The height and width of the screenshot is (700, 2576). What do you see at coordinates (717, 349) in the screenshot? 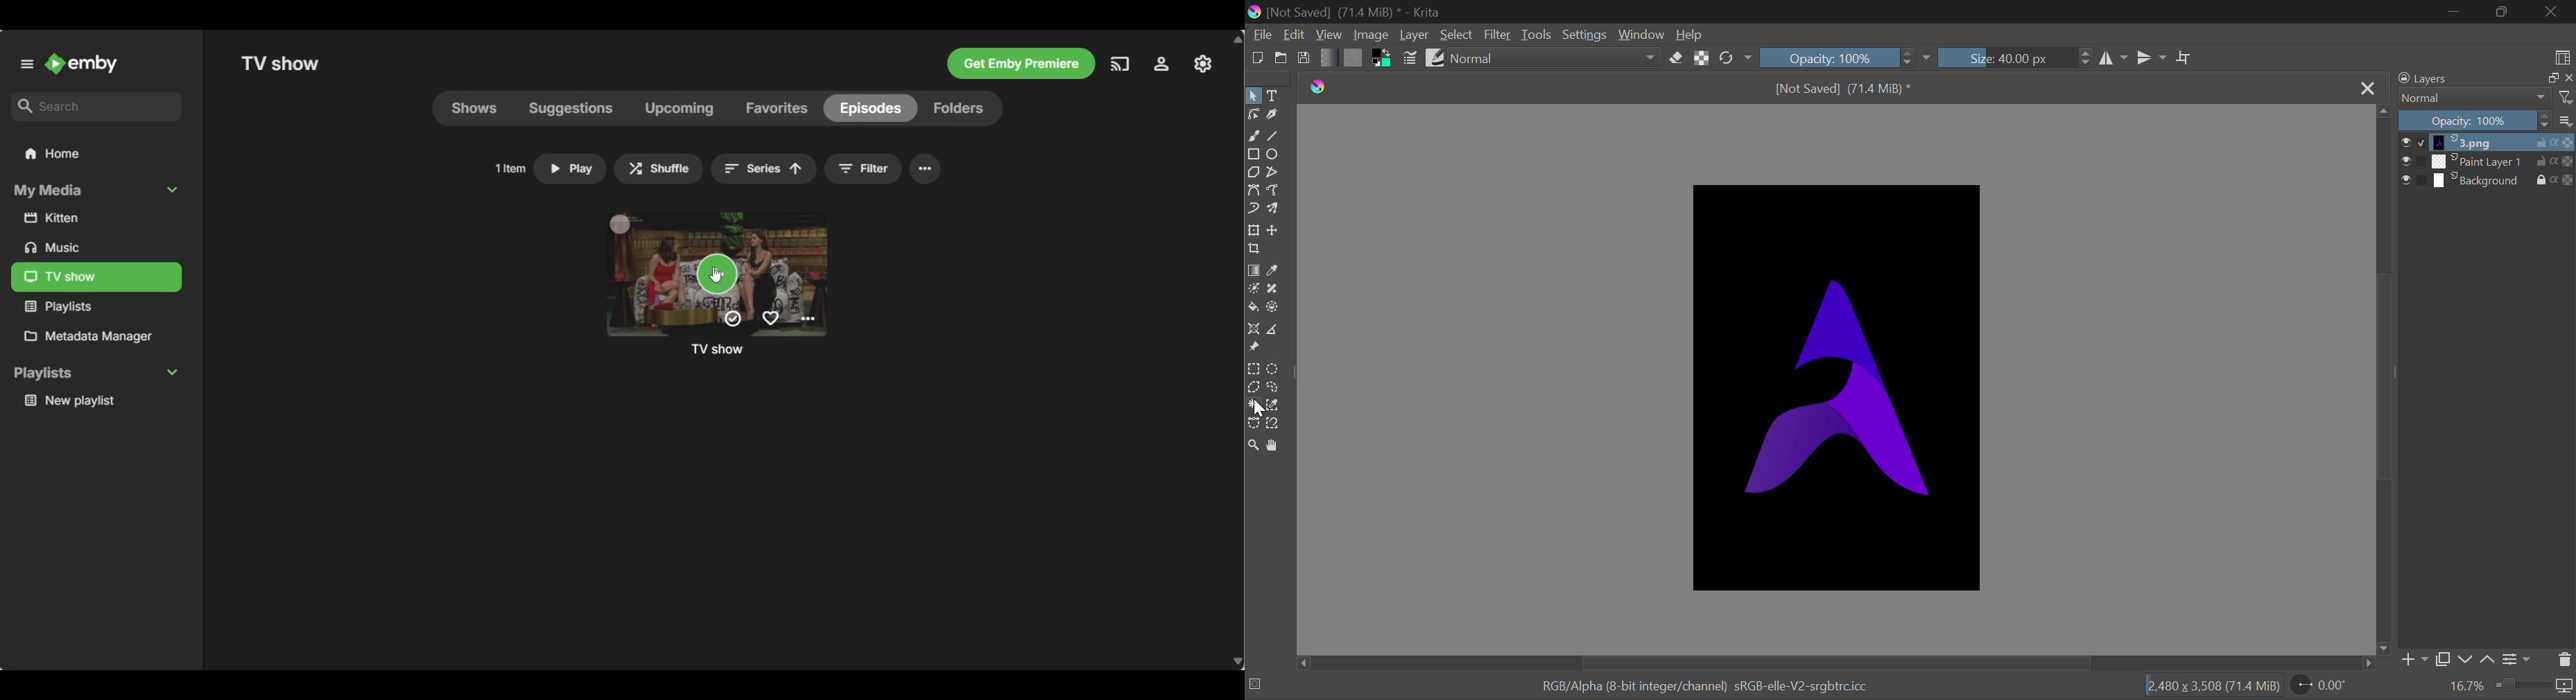
I see `File title` at bounding box center [717, 349].